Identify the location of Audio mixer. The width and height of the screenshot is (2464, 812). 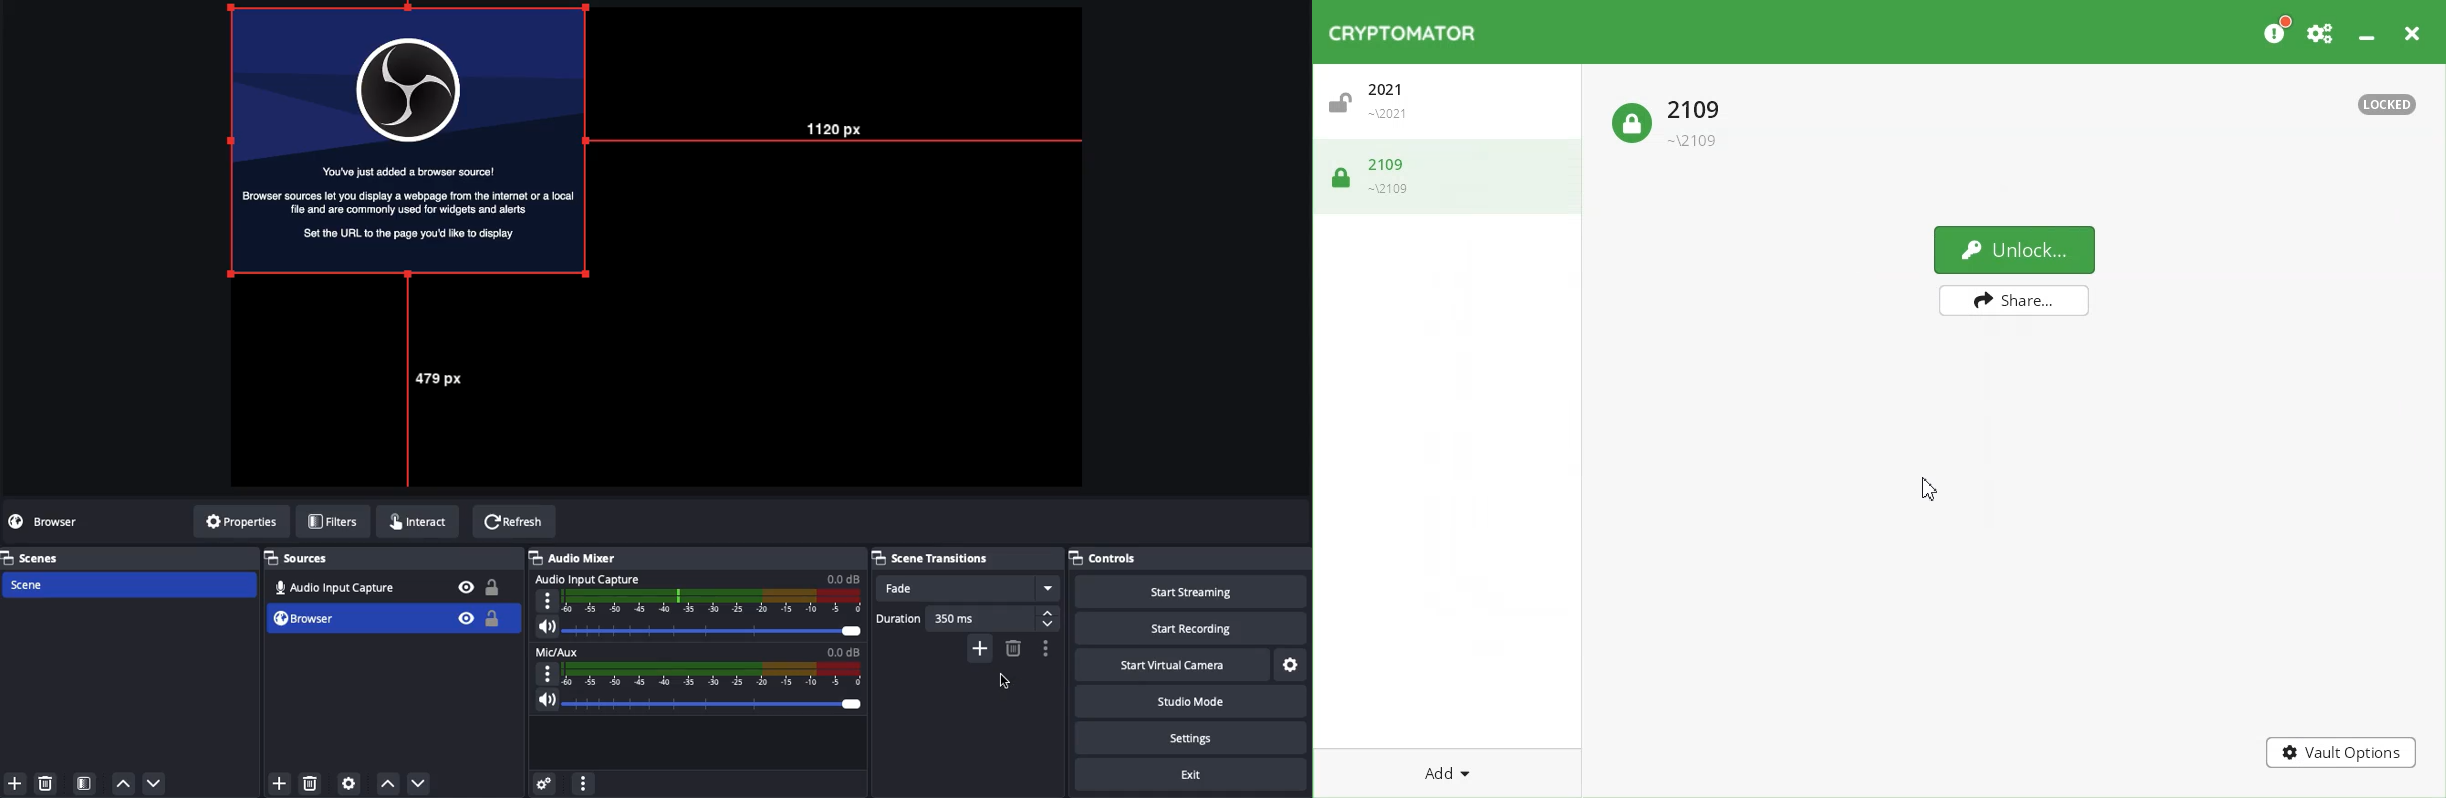
(583, 557).